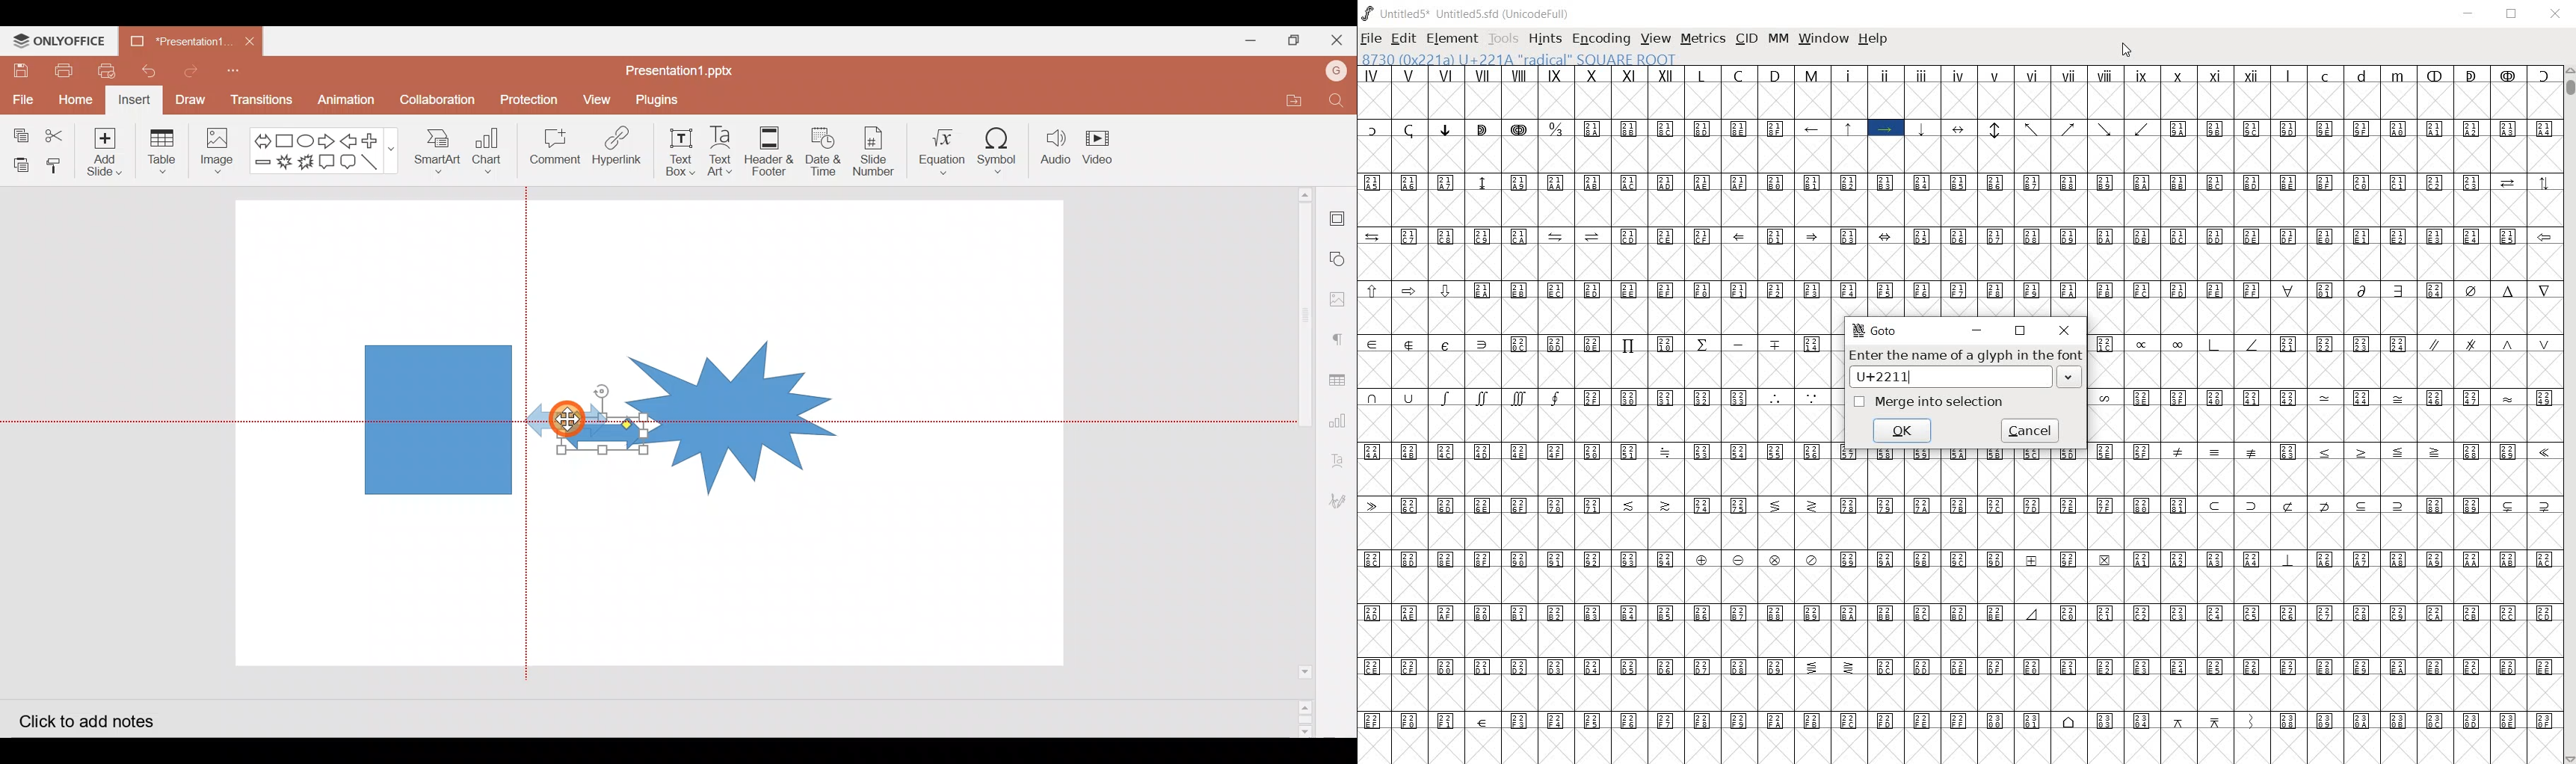 Image resolution: width=2576 pixels, height=784 pixels. What do you see at coordinates (75, 101) in the screenshot?
I see `Home` at bounding box center [75, 101].